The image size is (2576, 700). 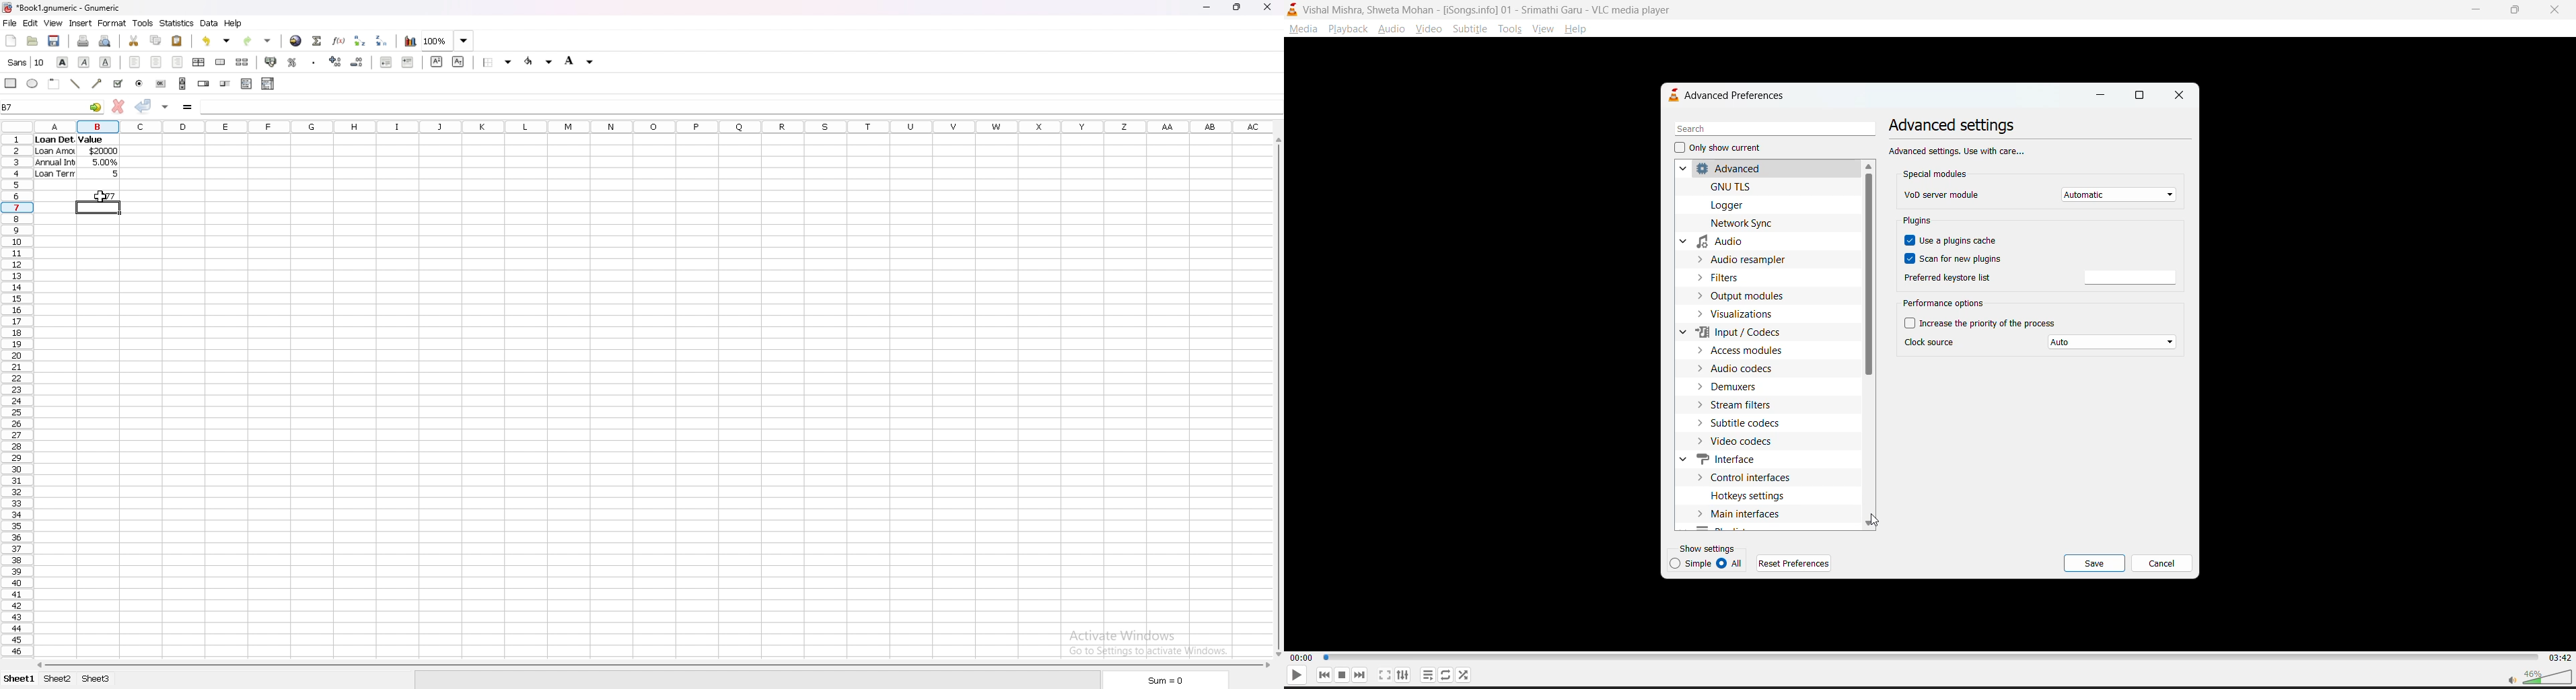 I want to click on special modules, so click(x=1937, y=174).